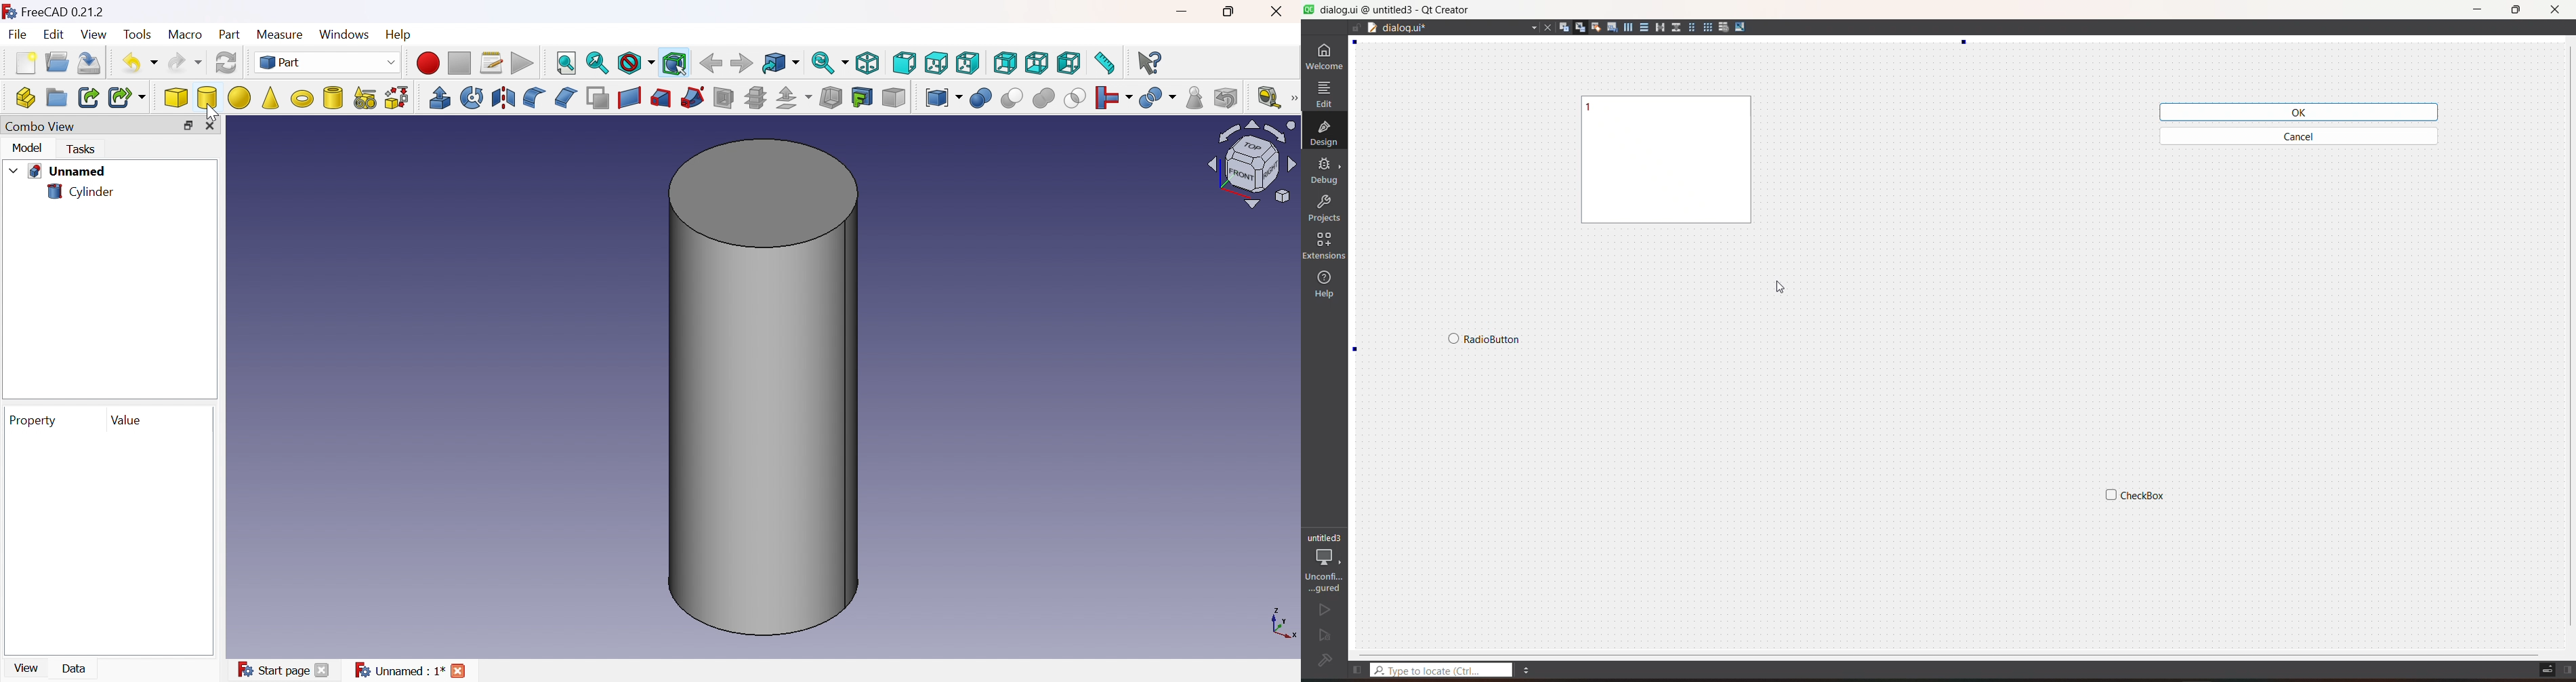 This screenshot has height=700, width=2576. What do you see at coordinates (189, 127) in the screenshot?
I see `Restore down` at bounding box center [189, 127].